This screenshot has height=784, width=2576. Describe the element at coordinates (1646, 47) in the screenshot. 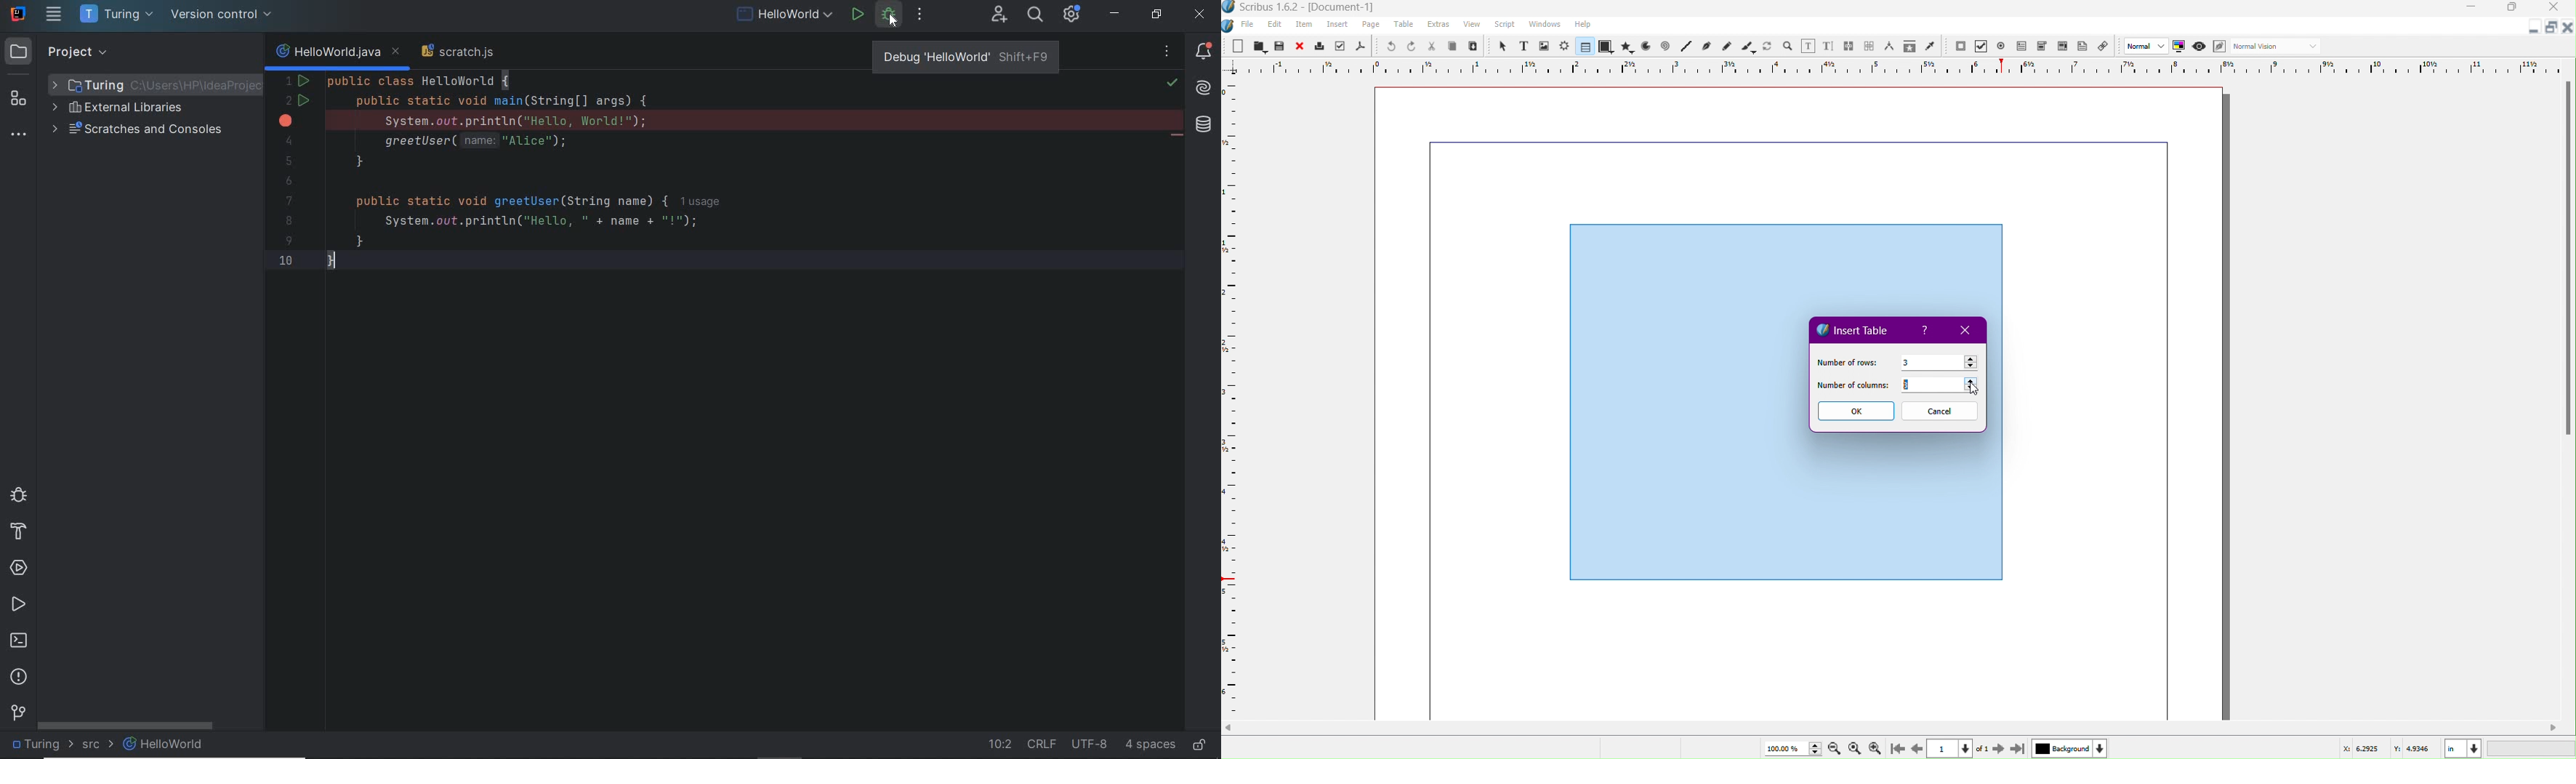

I see `Arc` at that location.